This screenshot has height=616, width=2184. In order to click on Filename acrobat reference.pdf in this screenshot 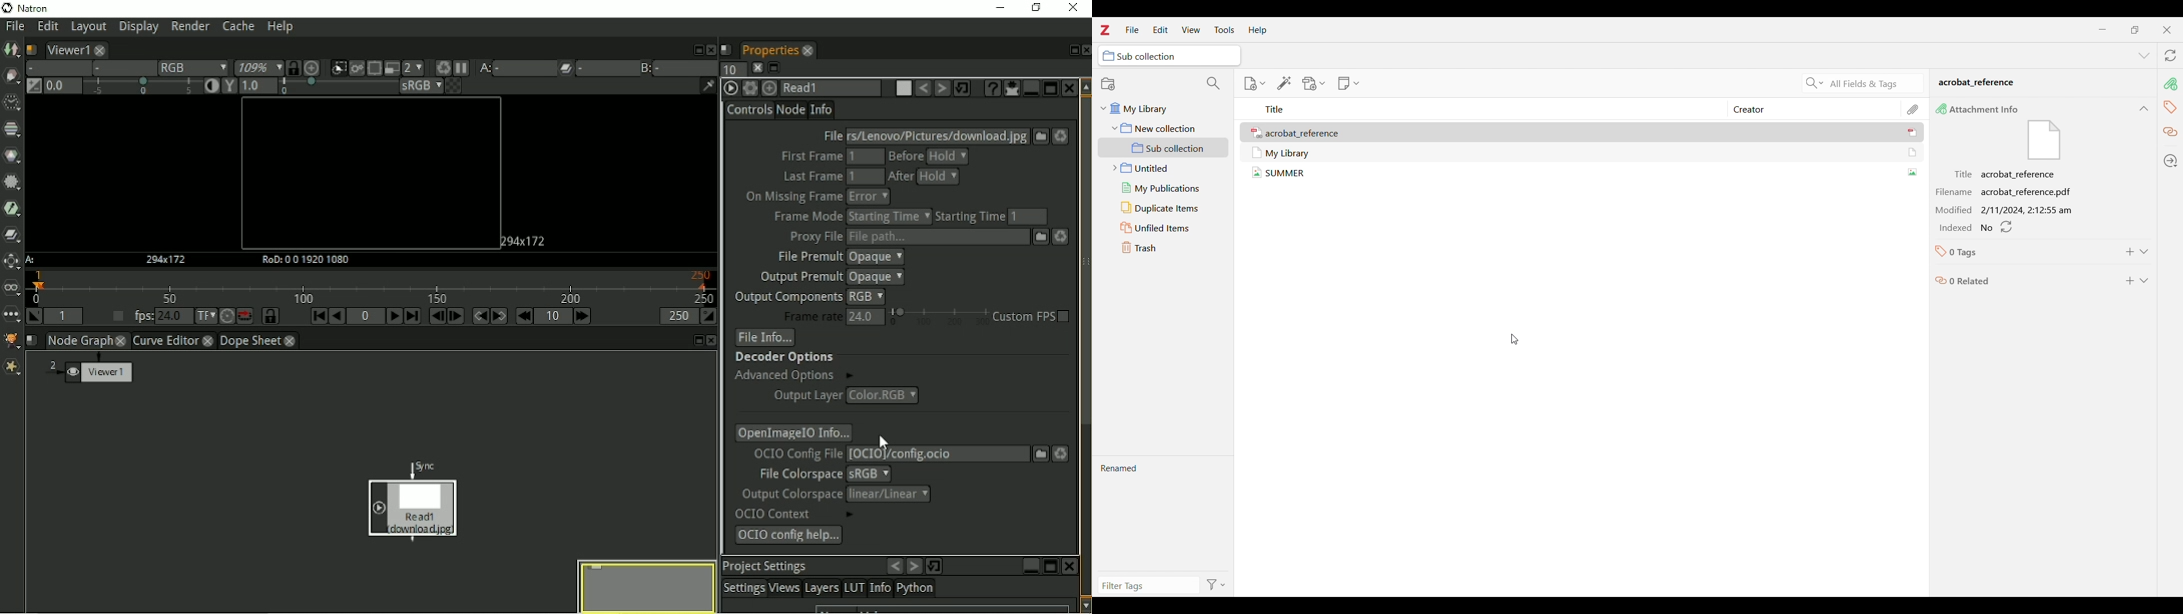, I will do `click(2007, 191)`.